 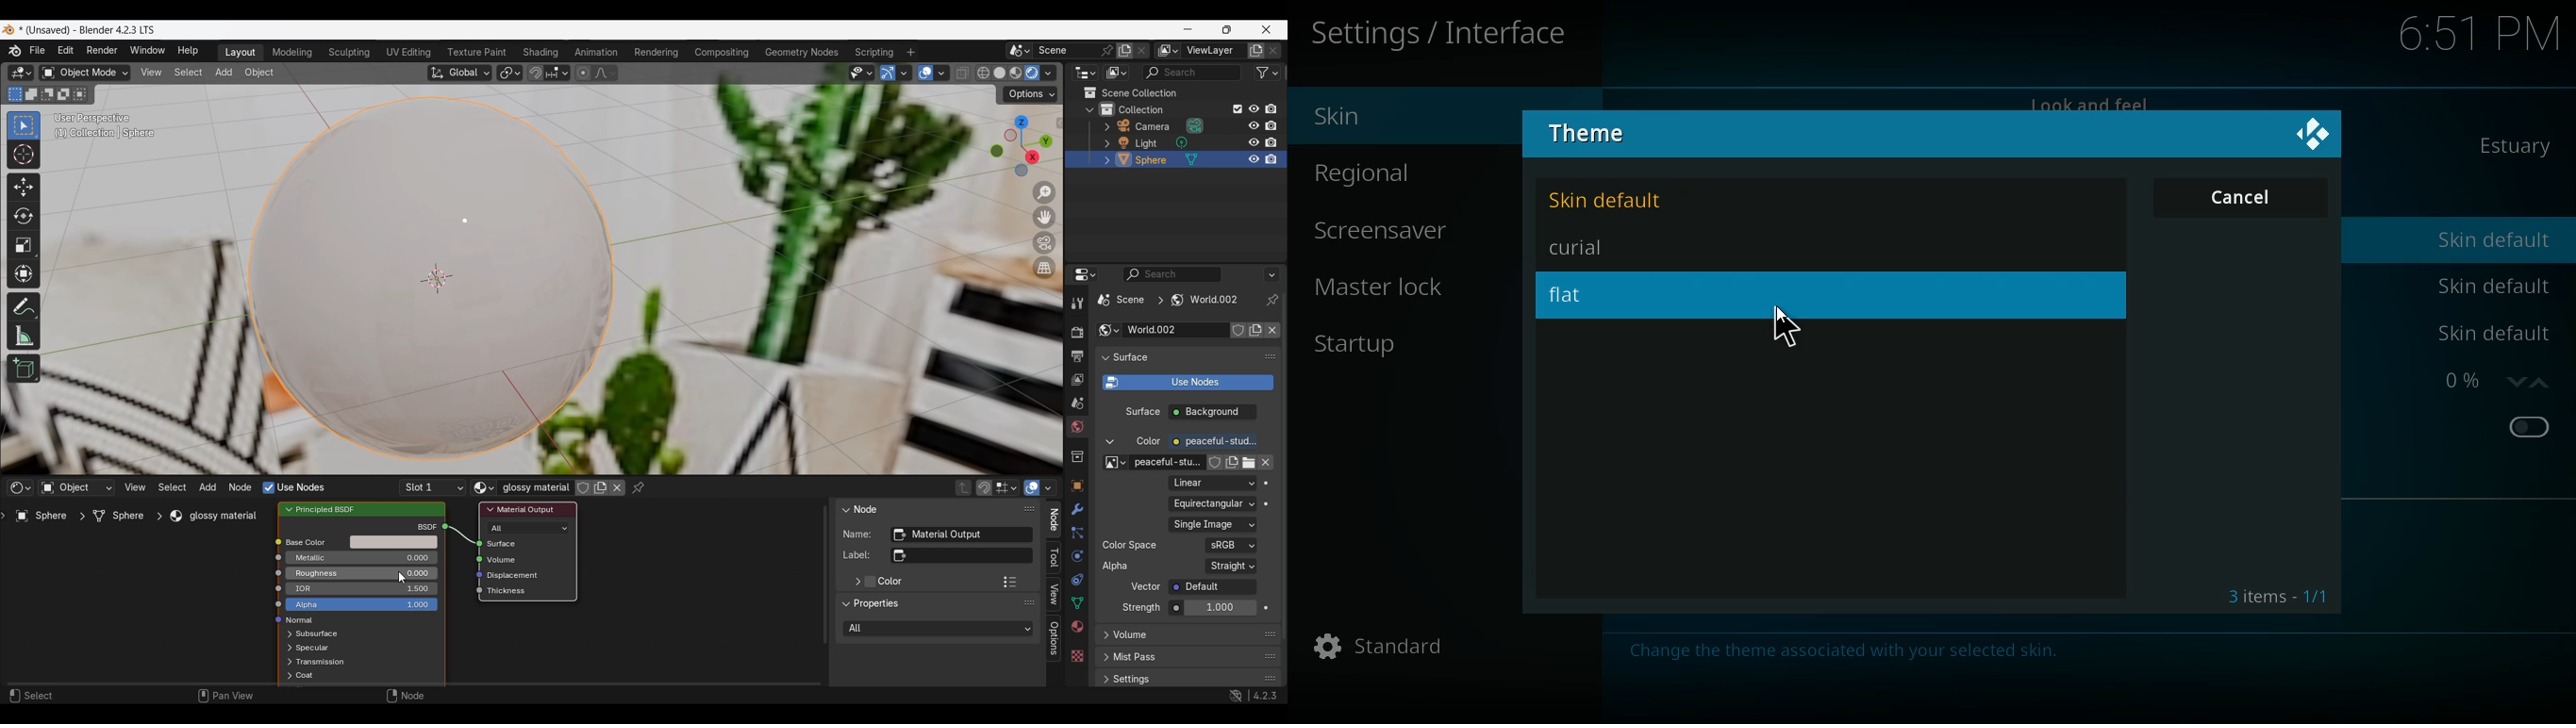 What do you see at coordinates (274, 605) in the screenshot?
I see `icon` at bounding box center [274, 605].